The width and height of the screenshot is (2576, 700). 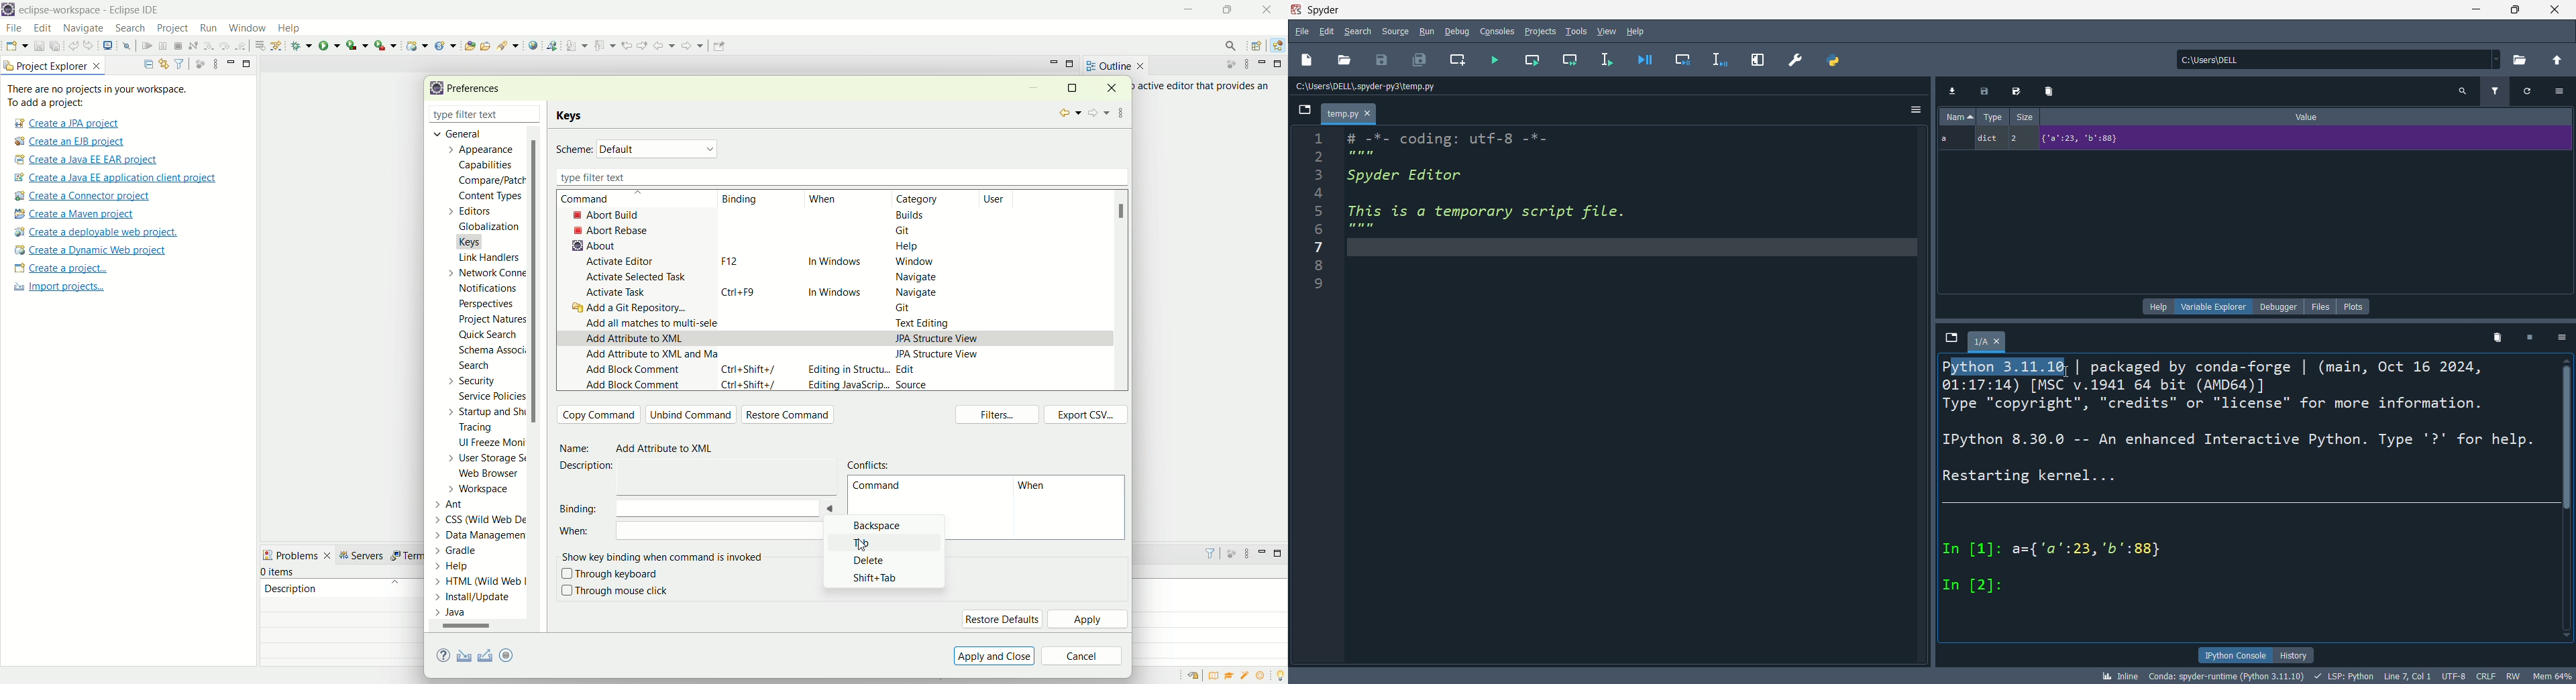 What do you see at coordinates (2321, 306) in the screenshot?
I see `files` at bounding box center [2321, 306].